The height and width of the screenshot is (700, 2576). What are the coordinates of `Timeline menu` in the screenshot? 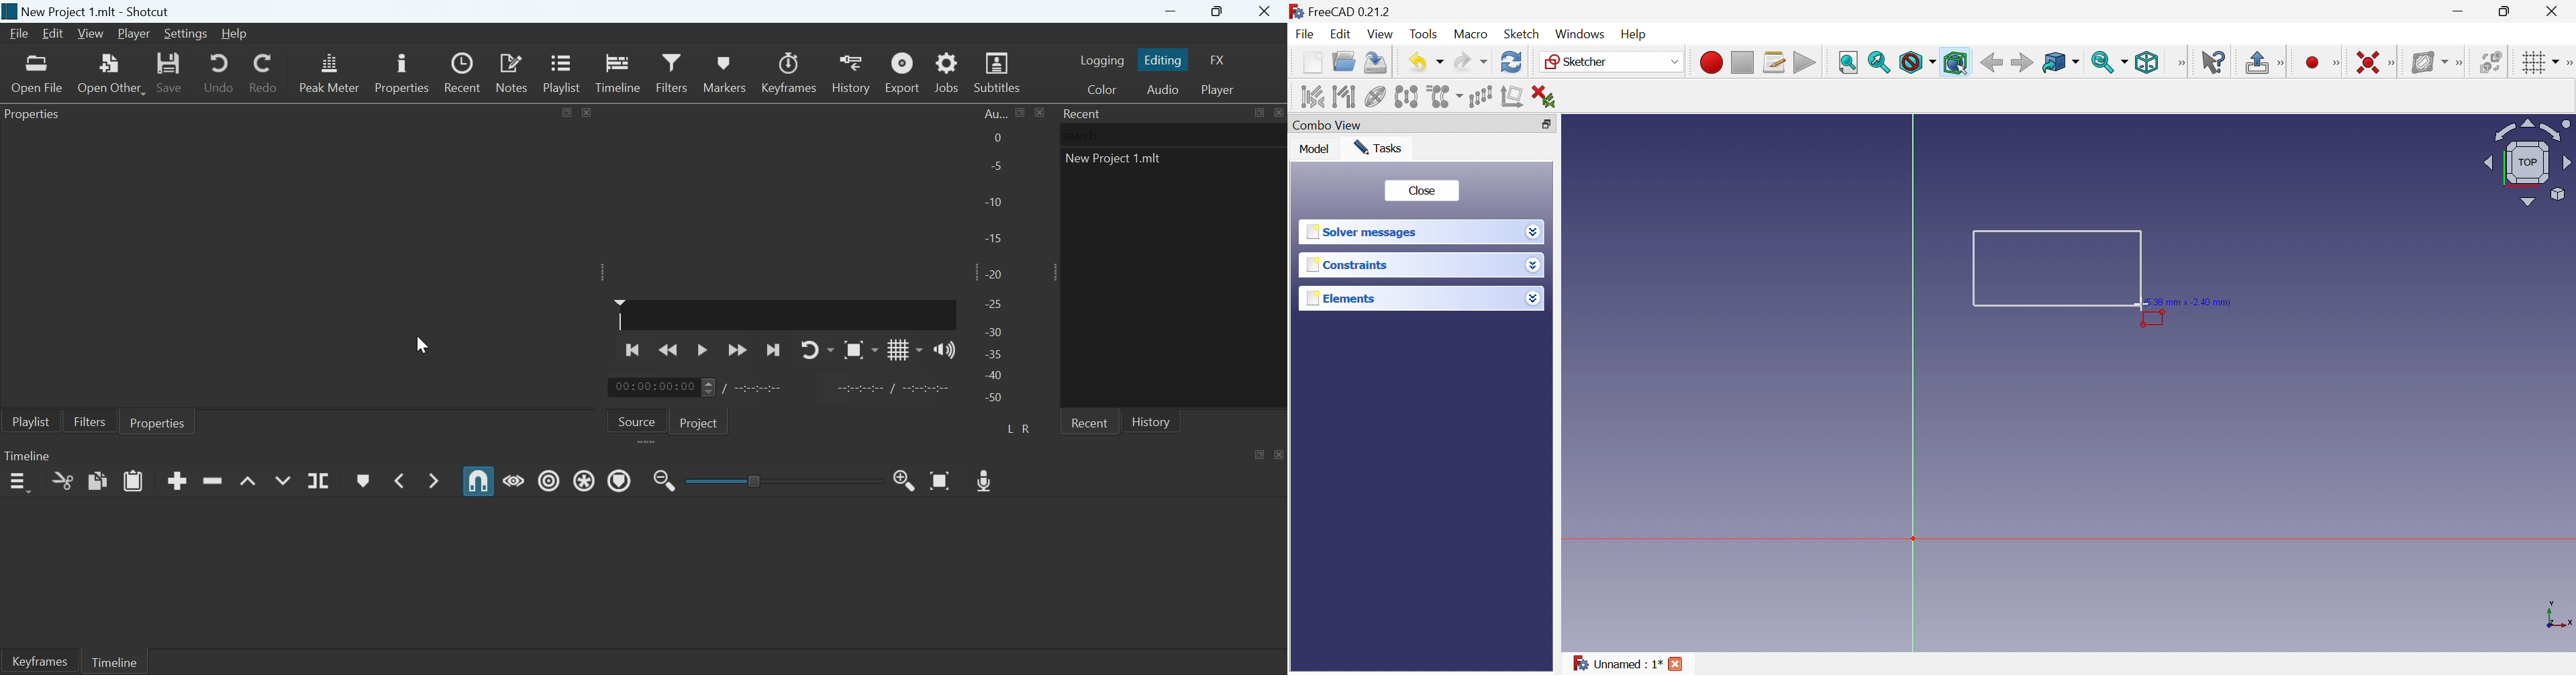 It's located at (19, 482).